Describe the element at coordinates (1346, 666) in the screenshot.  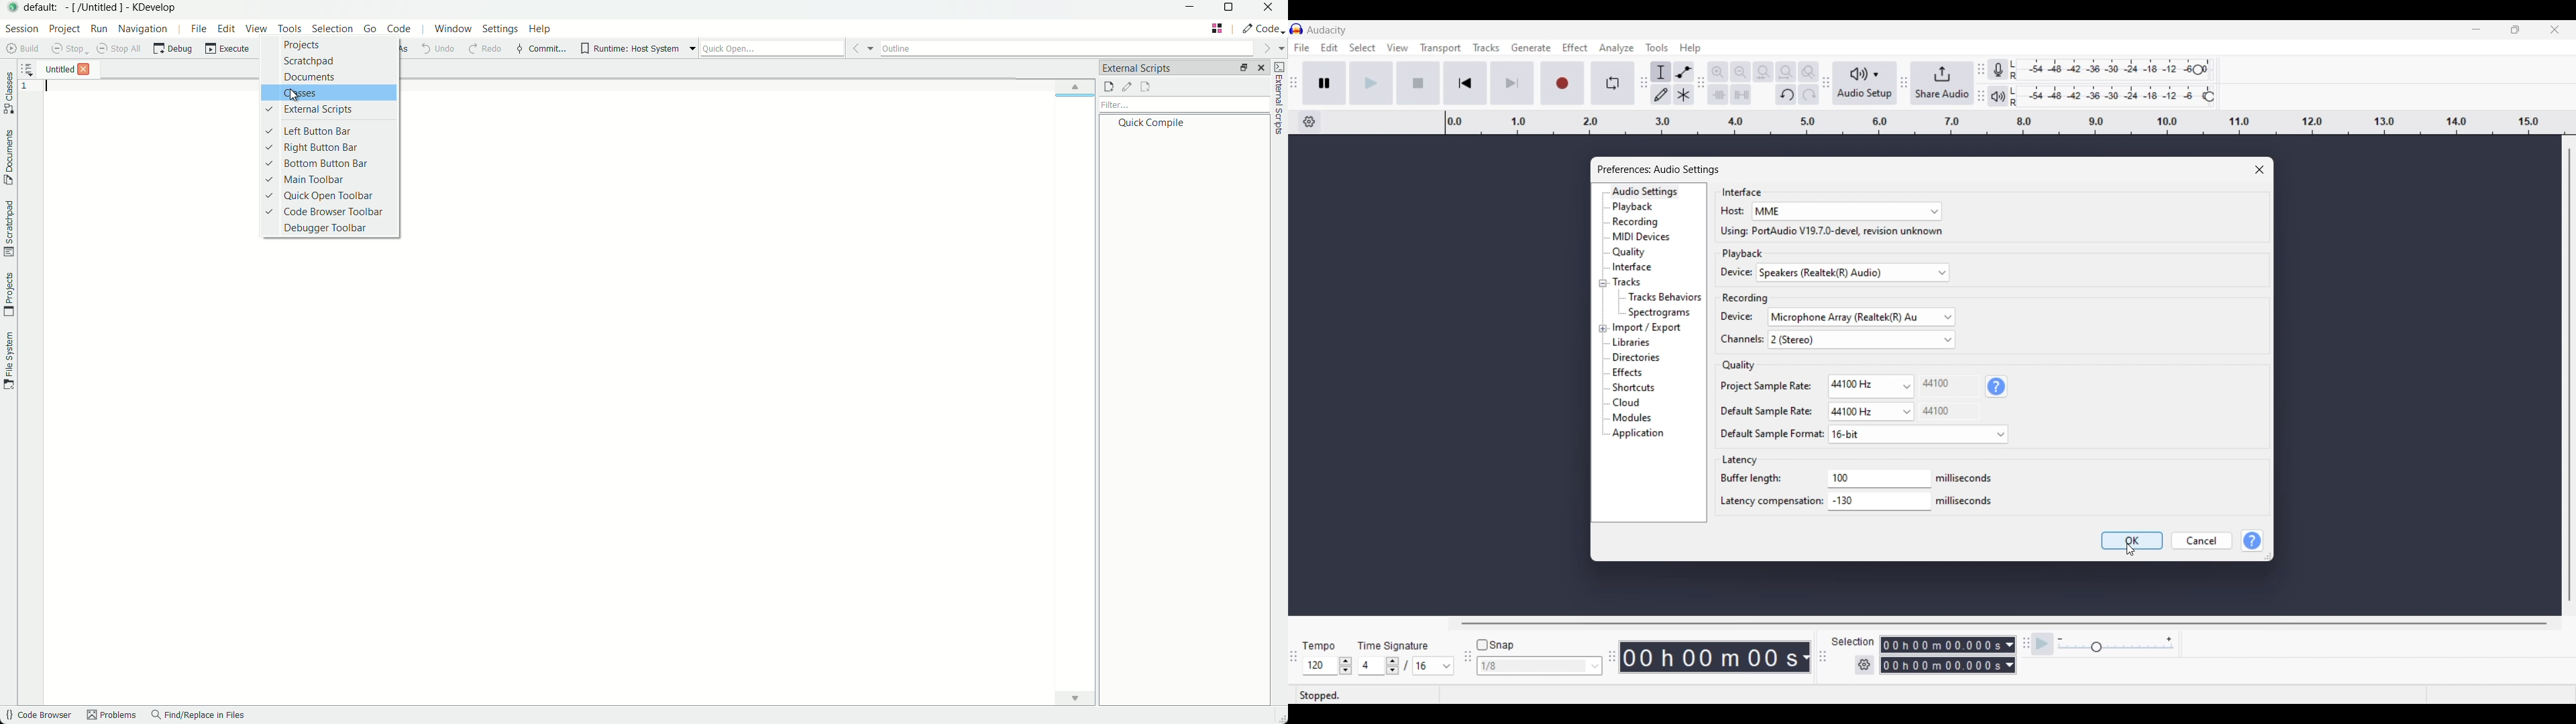
I see `Increase/Decrease tempo` at that location.